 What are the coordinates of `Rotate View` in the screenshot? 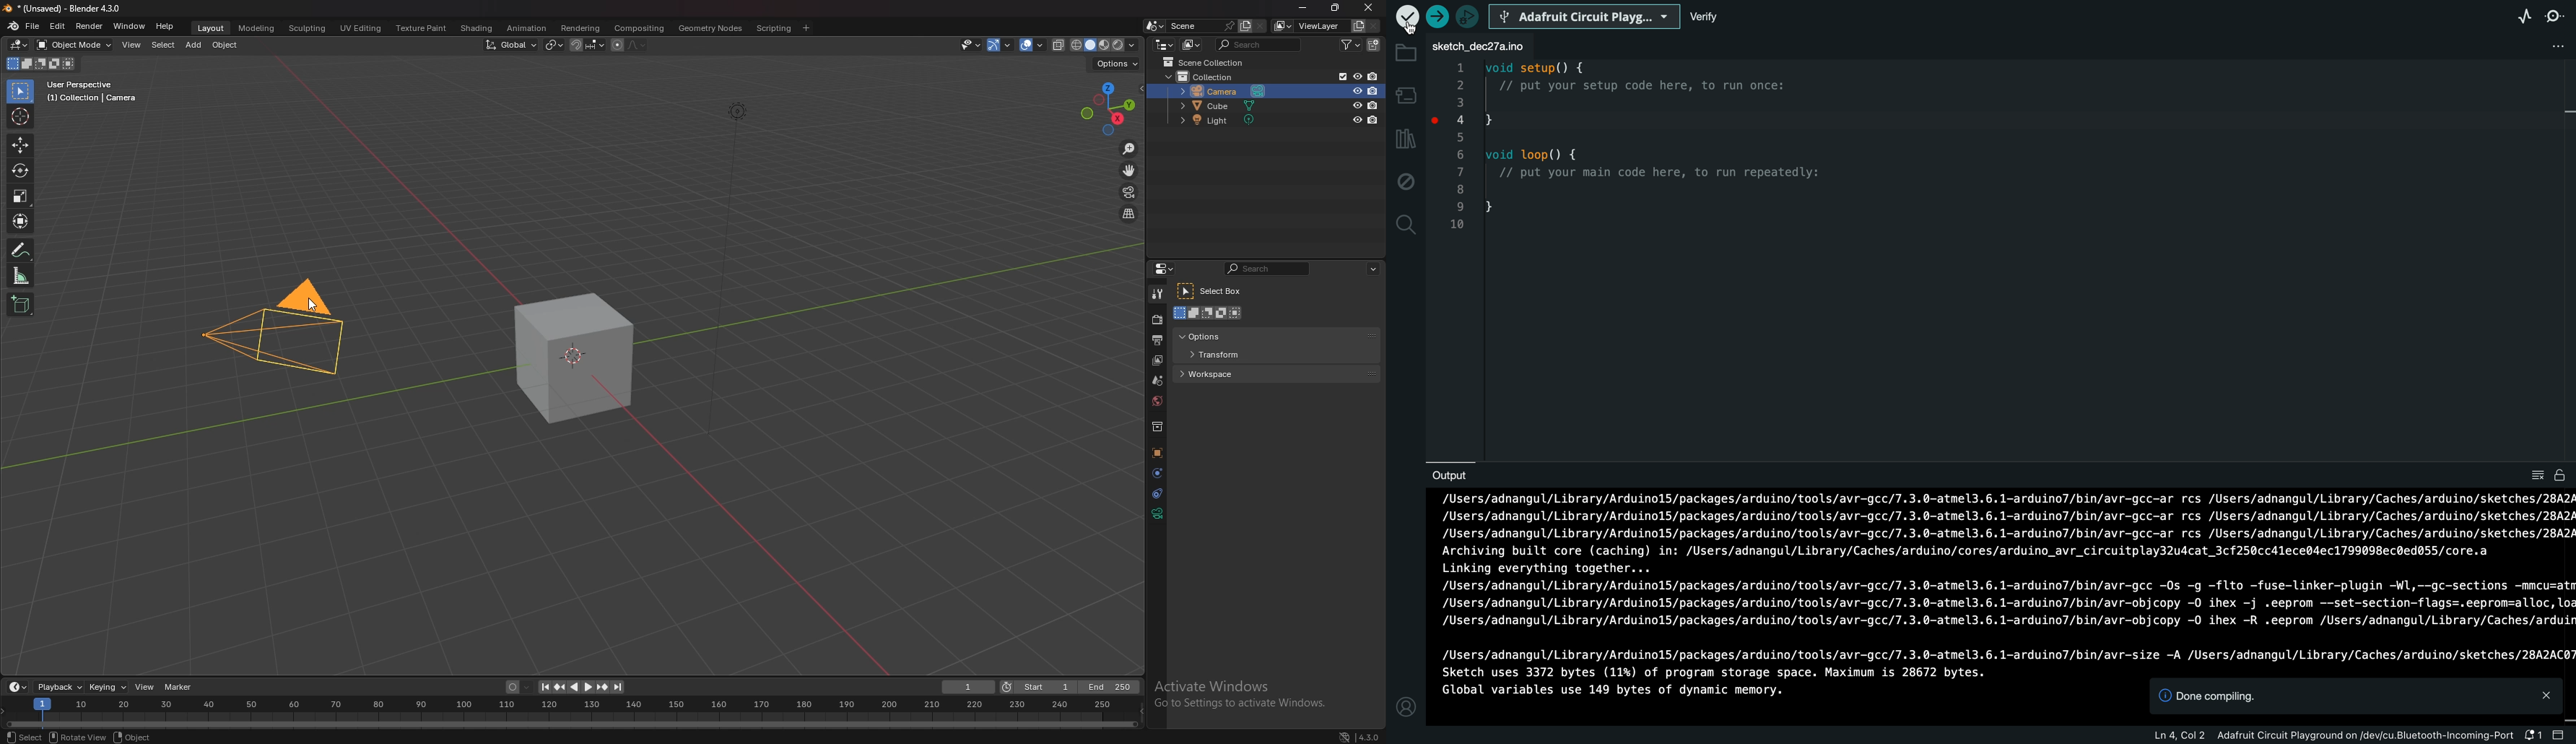 It's located at (76, 737).